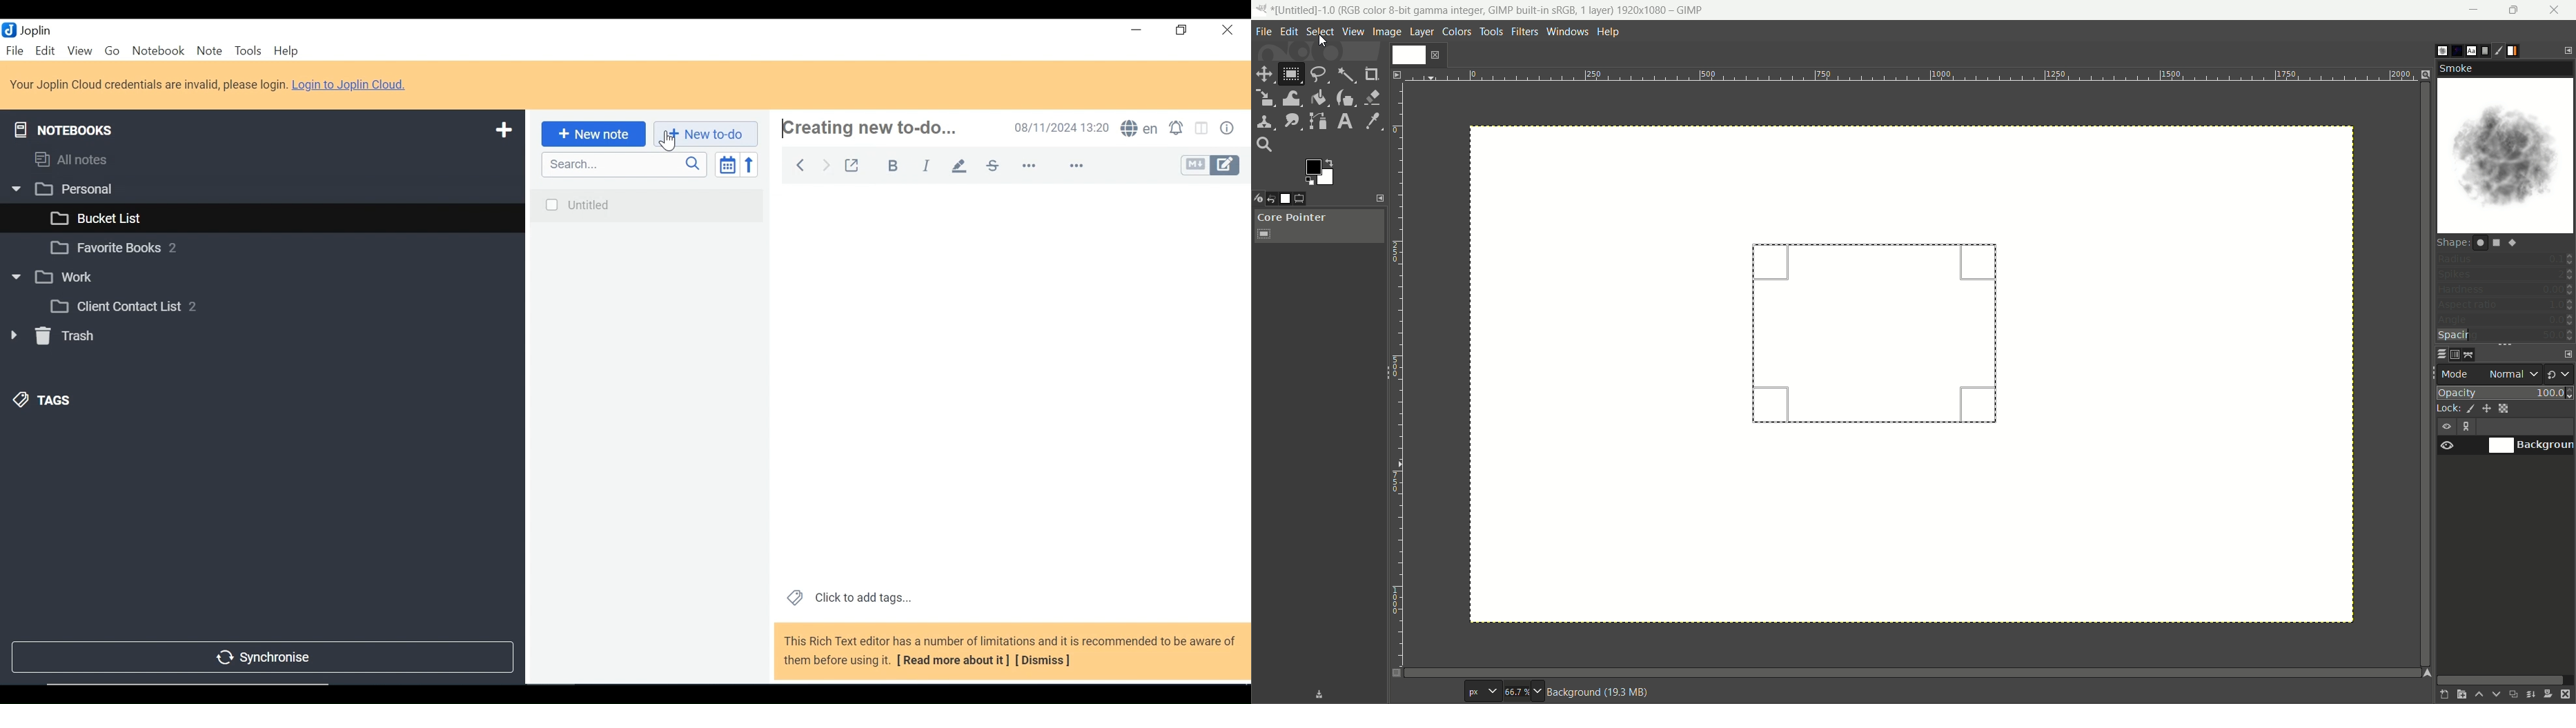  Describe the element at coordinates (749, 164) in the screenshot. I see `Reverse Order` at that location.